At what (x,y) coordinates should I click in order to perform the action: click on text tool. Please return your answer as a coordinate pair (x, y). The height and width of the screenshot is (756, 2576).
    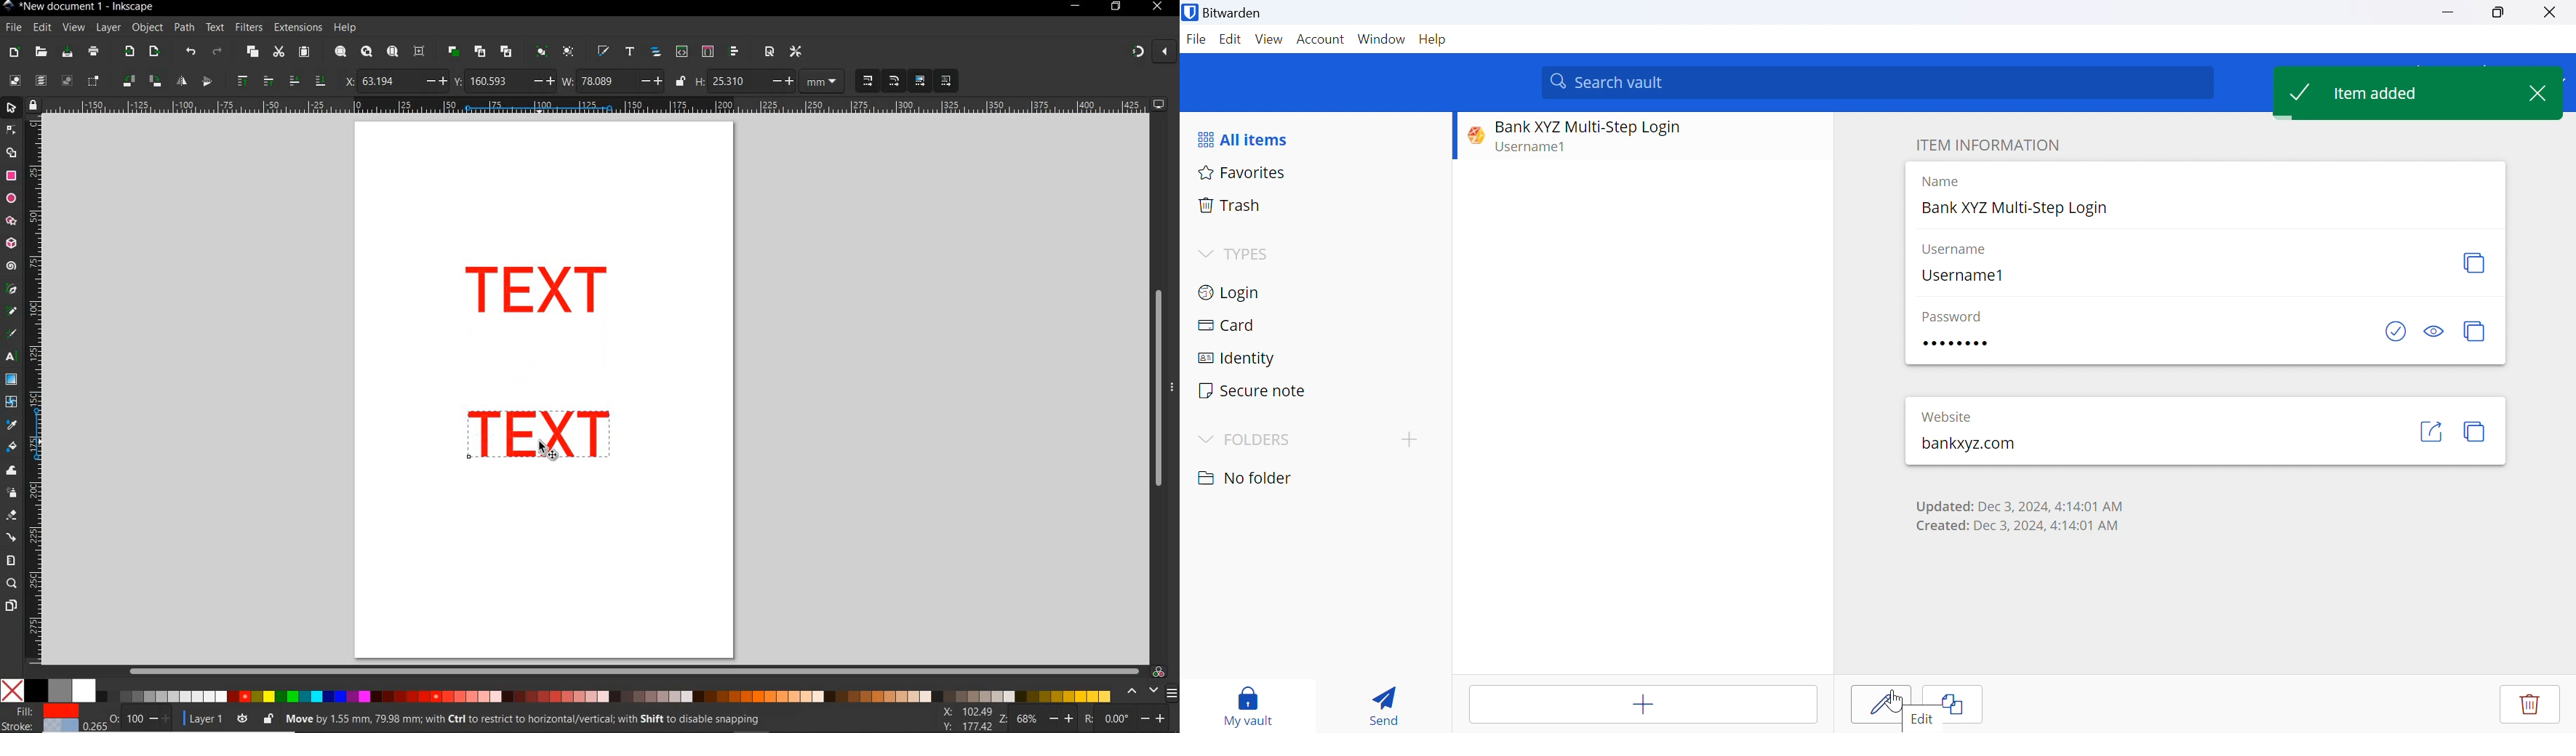
    Looking at the image, I should click on (13, 358).